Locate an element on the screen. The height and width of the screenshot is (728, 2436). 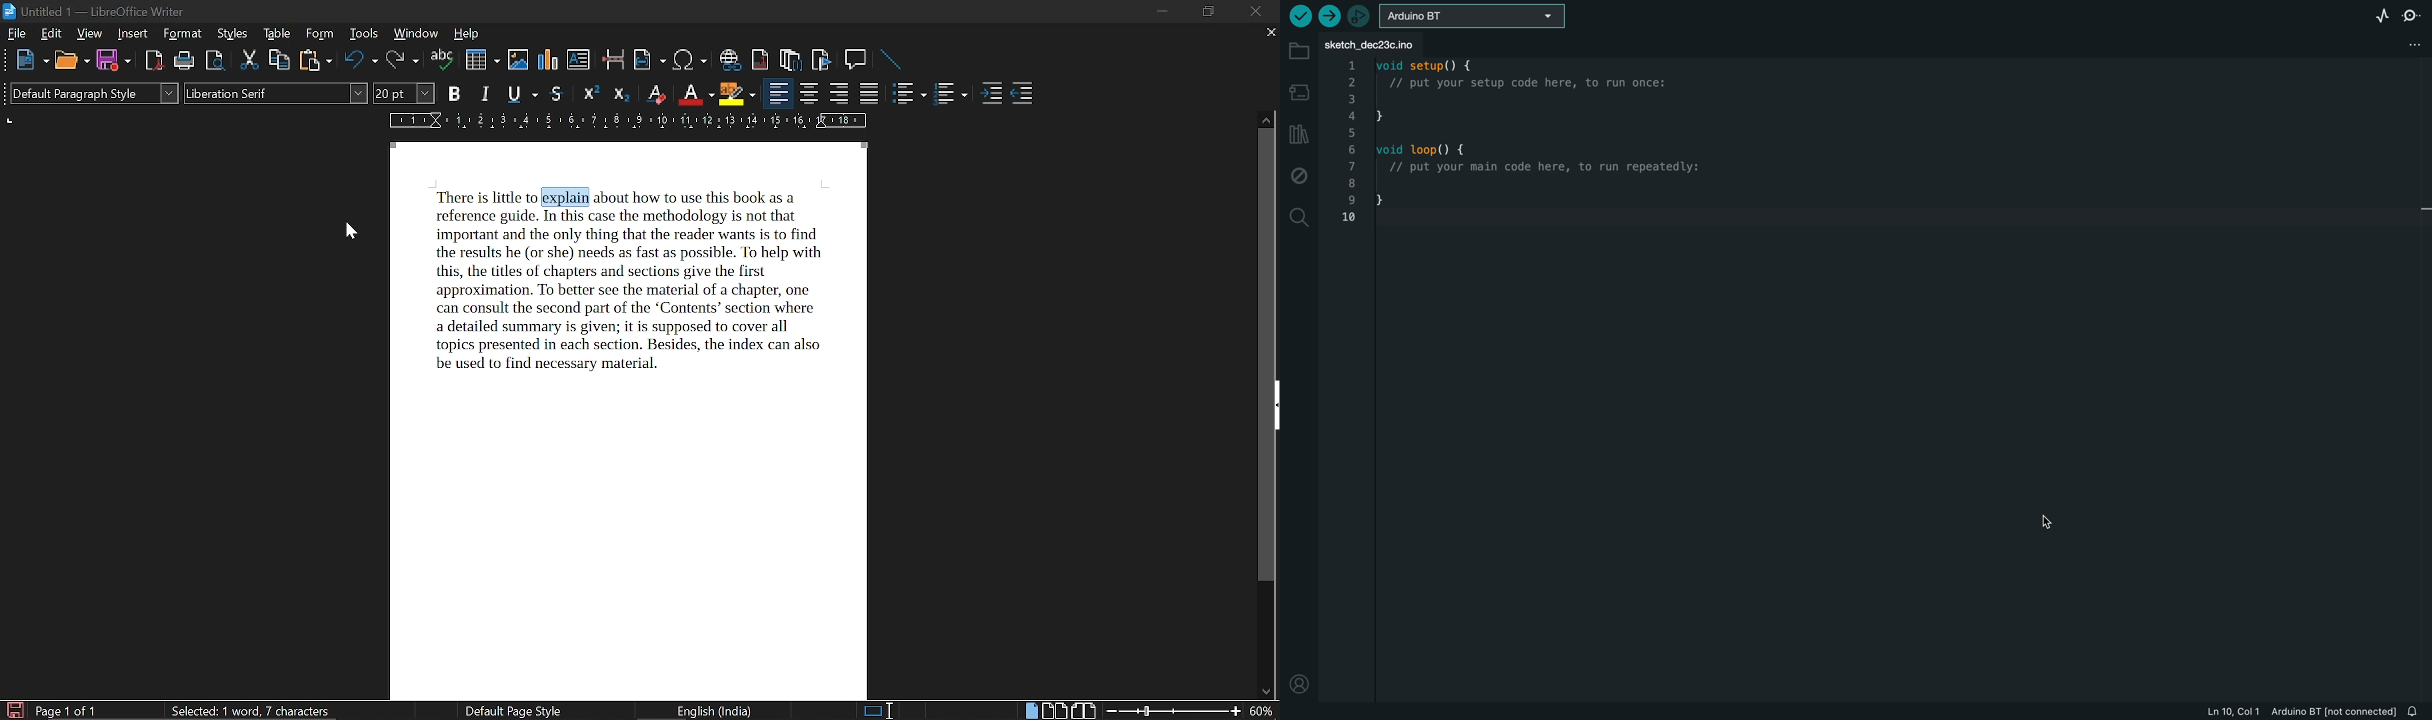
book view is located at coordinates (1083, 711).